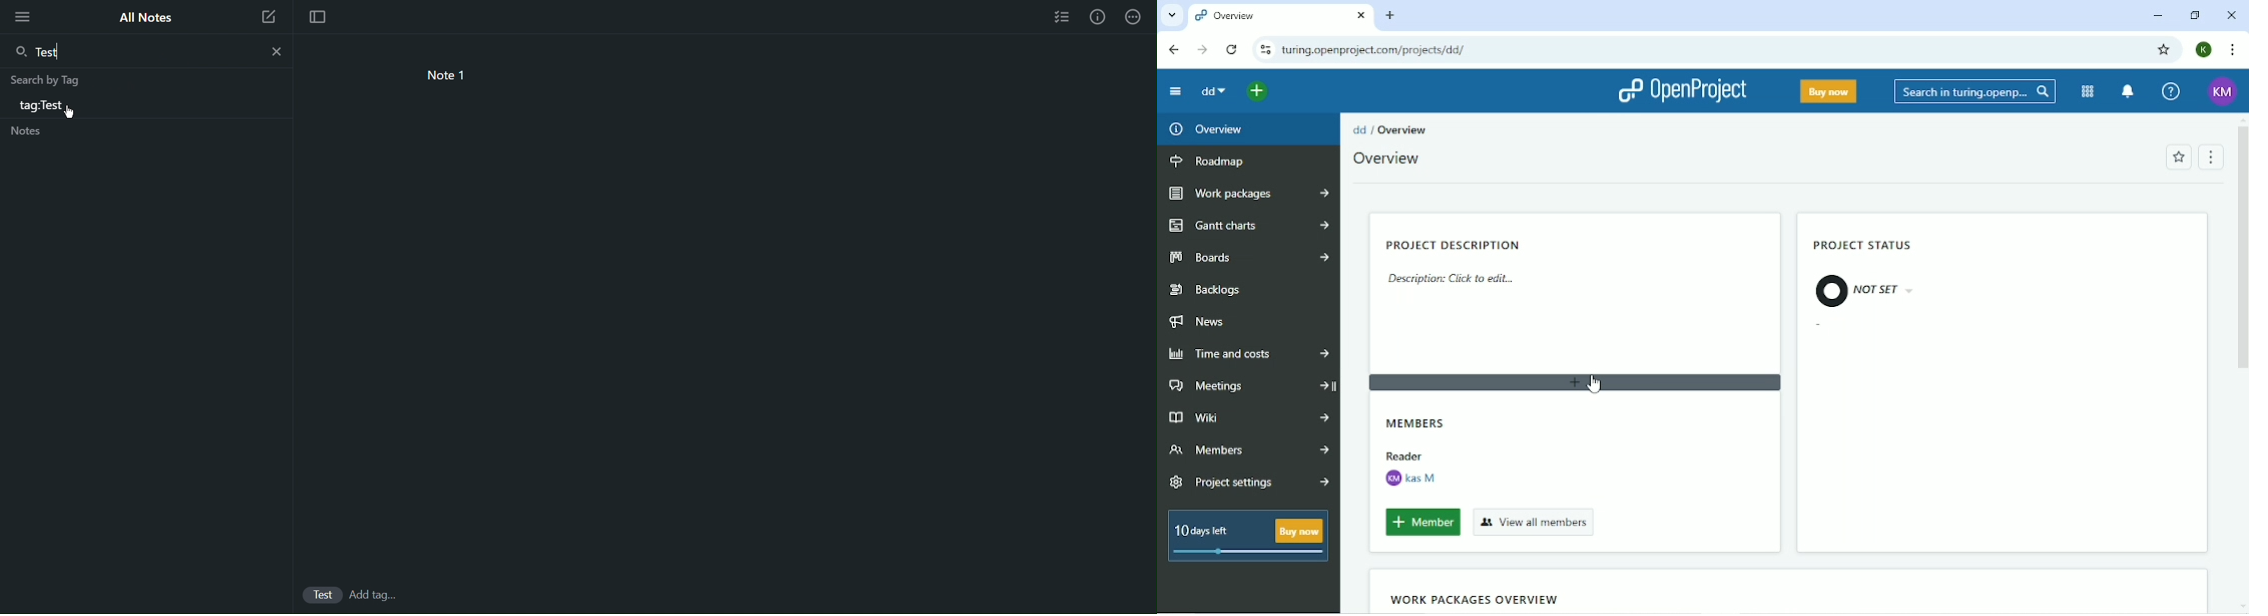 This screenshot has width=2268, height=616. What do you see at coordinates (27, 131) in the screenshot?
I see `Notes` at bounding box center [27, 131].